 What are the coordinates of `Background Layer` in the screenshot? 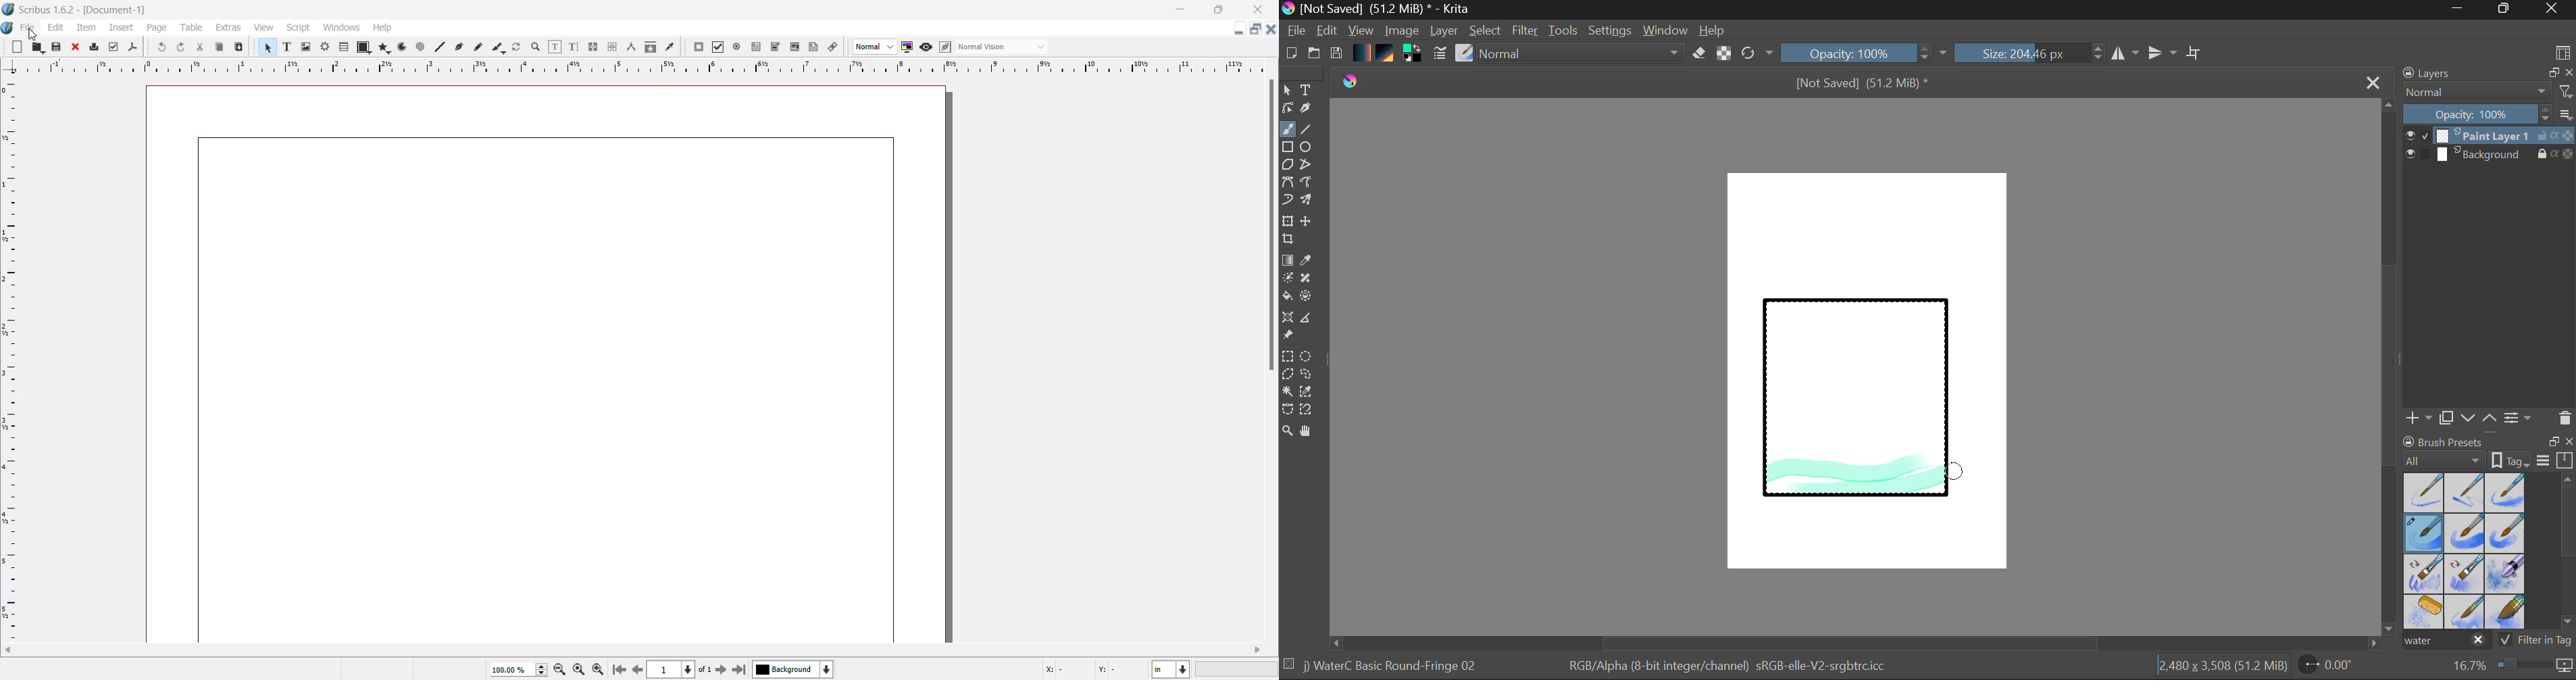 It's located at (2490, 155).